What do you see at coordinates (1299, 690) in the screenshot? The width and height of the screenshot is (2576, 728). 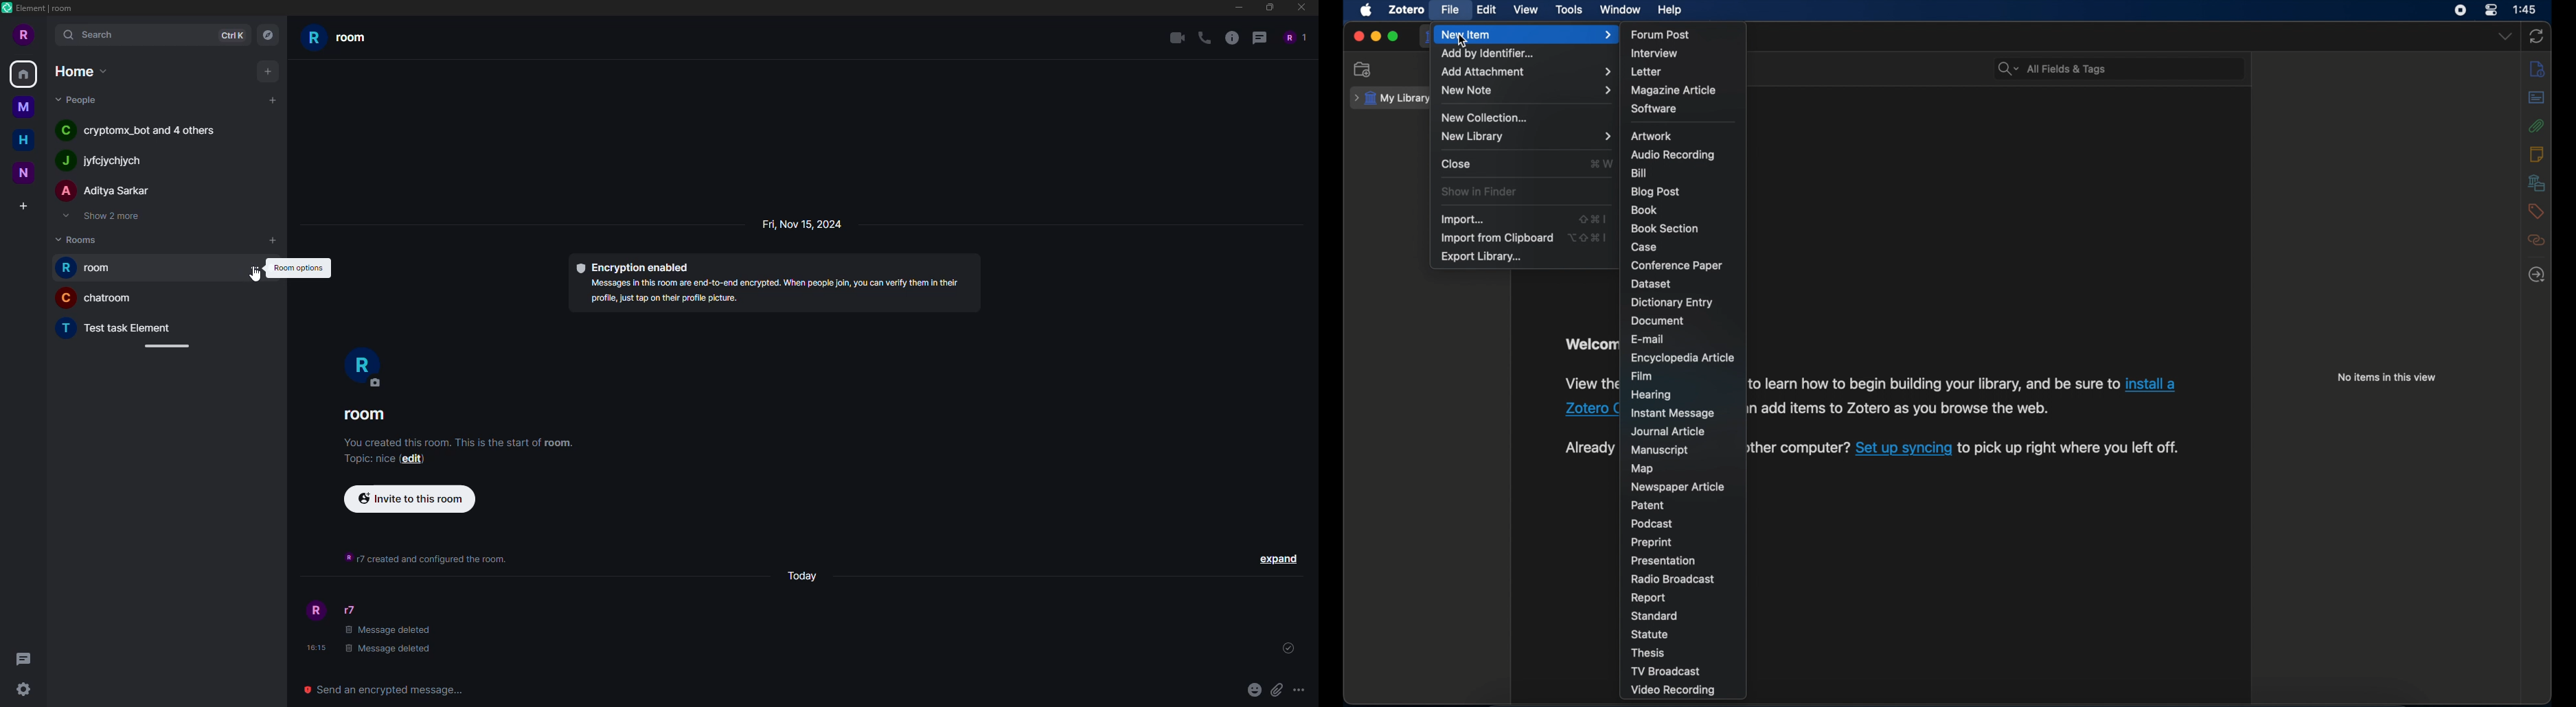 I see `more` at bounding box center [1299, 690].